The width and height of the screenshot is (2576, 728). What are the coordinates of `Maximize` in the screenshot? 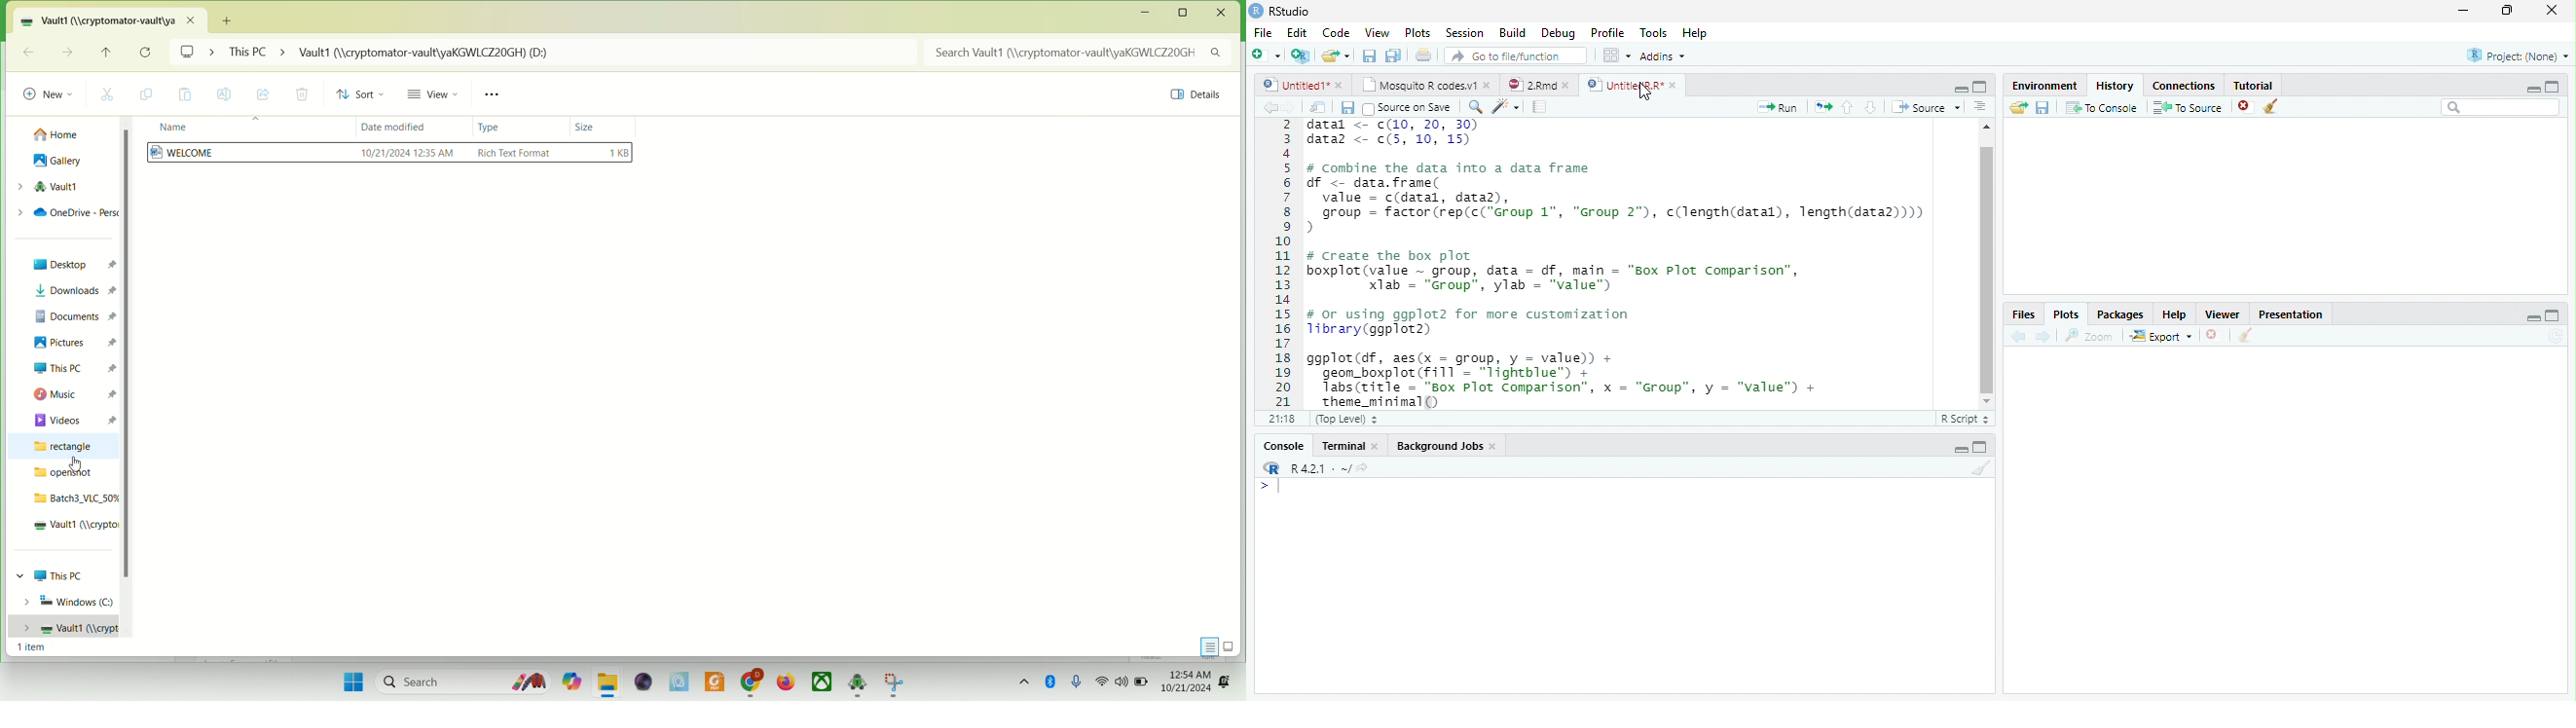 It's located at (1980, 87).